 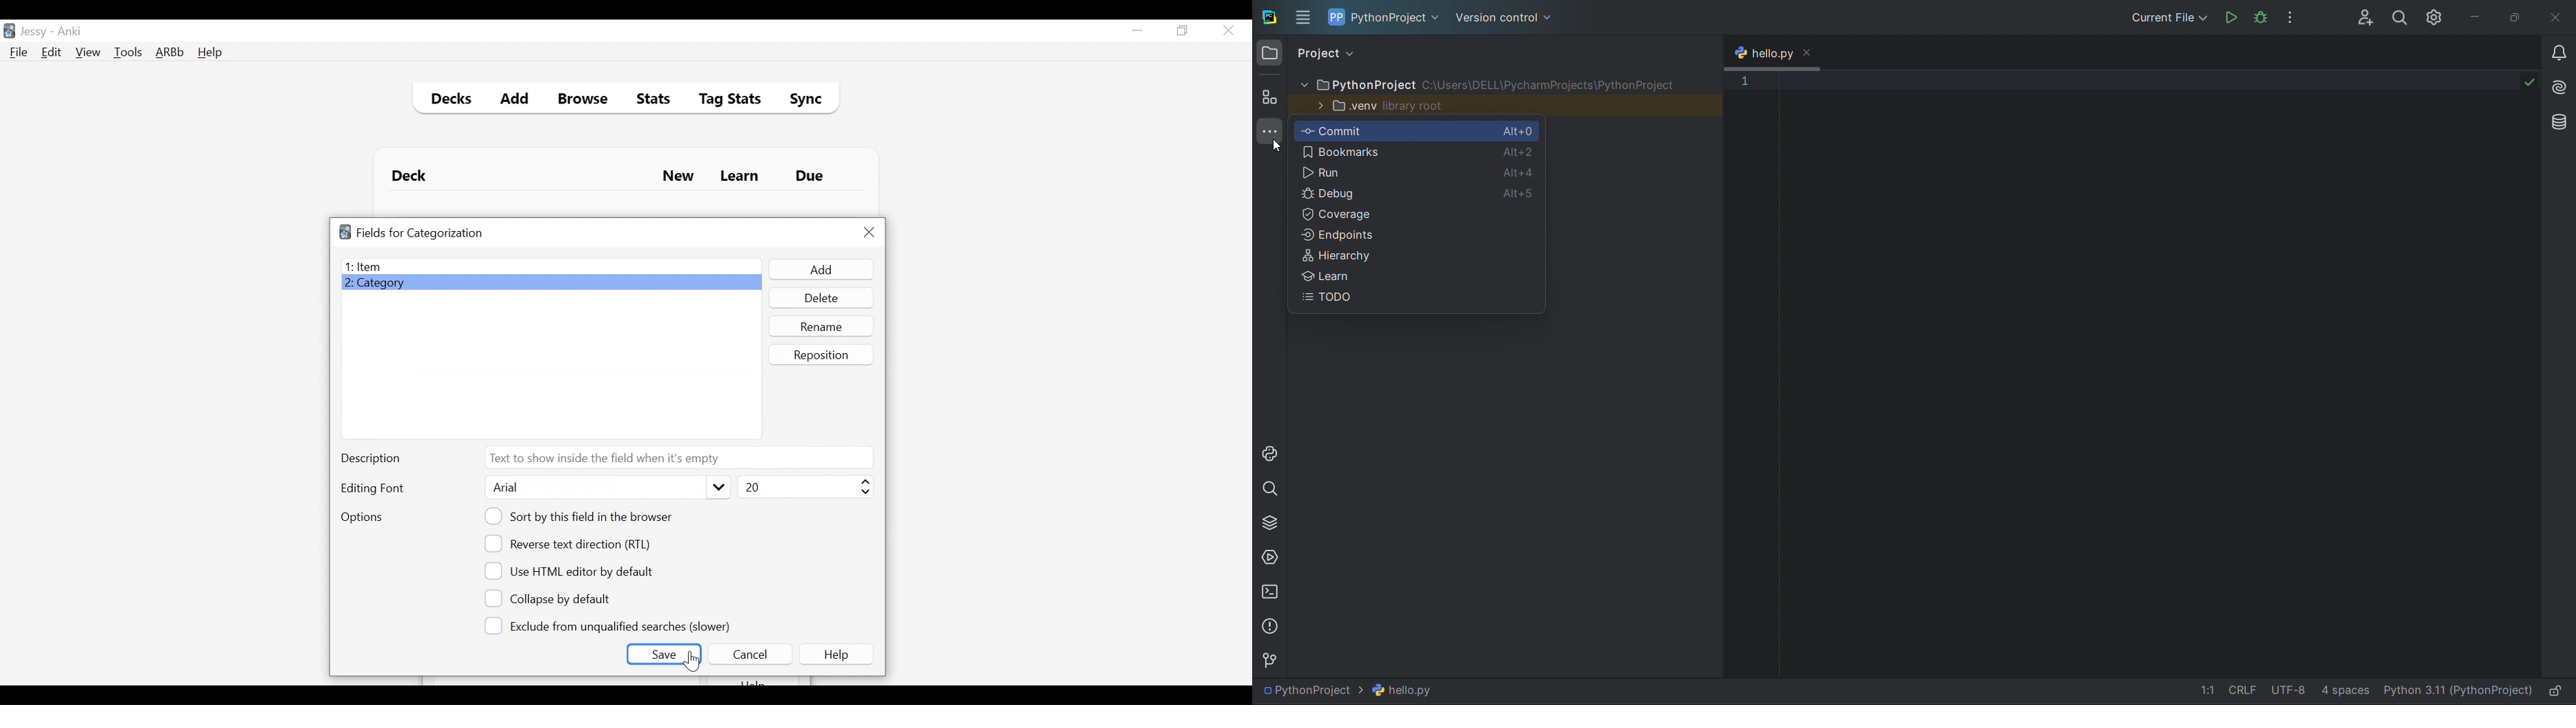 What do you see at coordinates (9, 31) in the screenshot?
I see `Anki Desktop icon` at bounding box center [9, 31].